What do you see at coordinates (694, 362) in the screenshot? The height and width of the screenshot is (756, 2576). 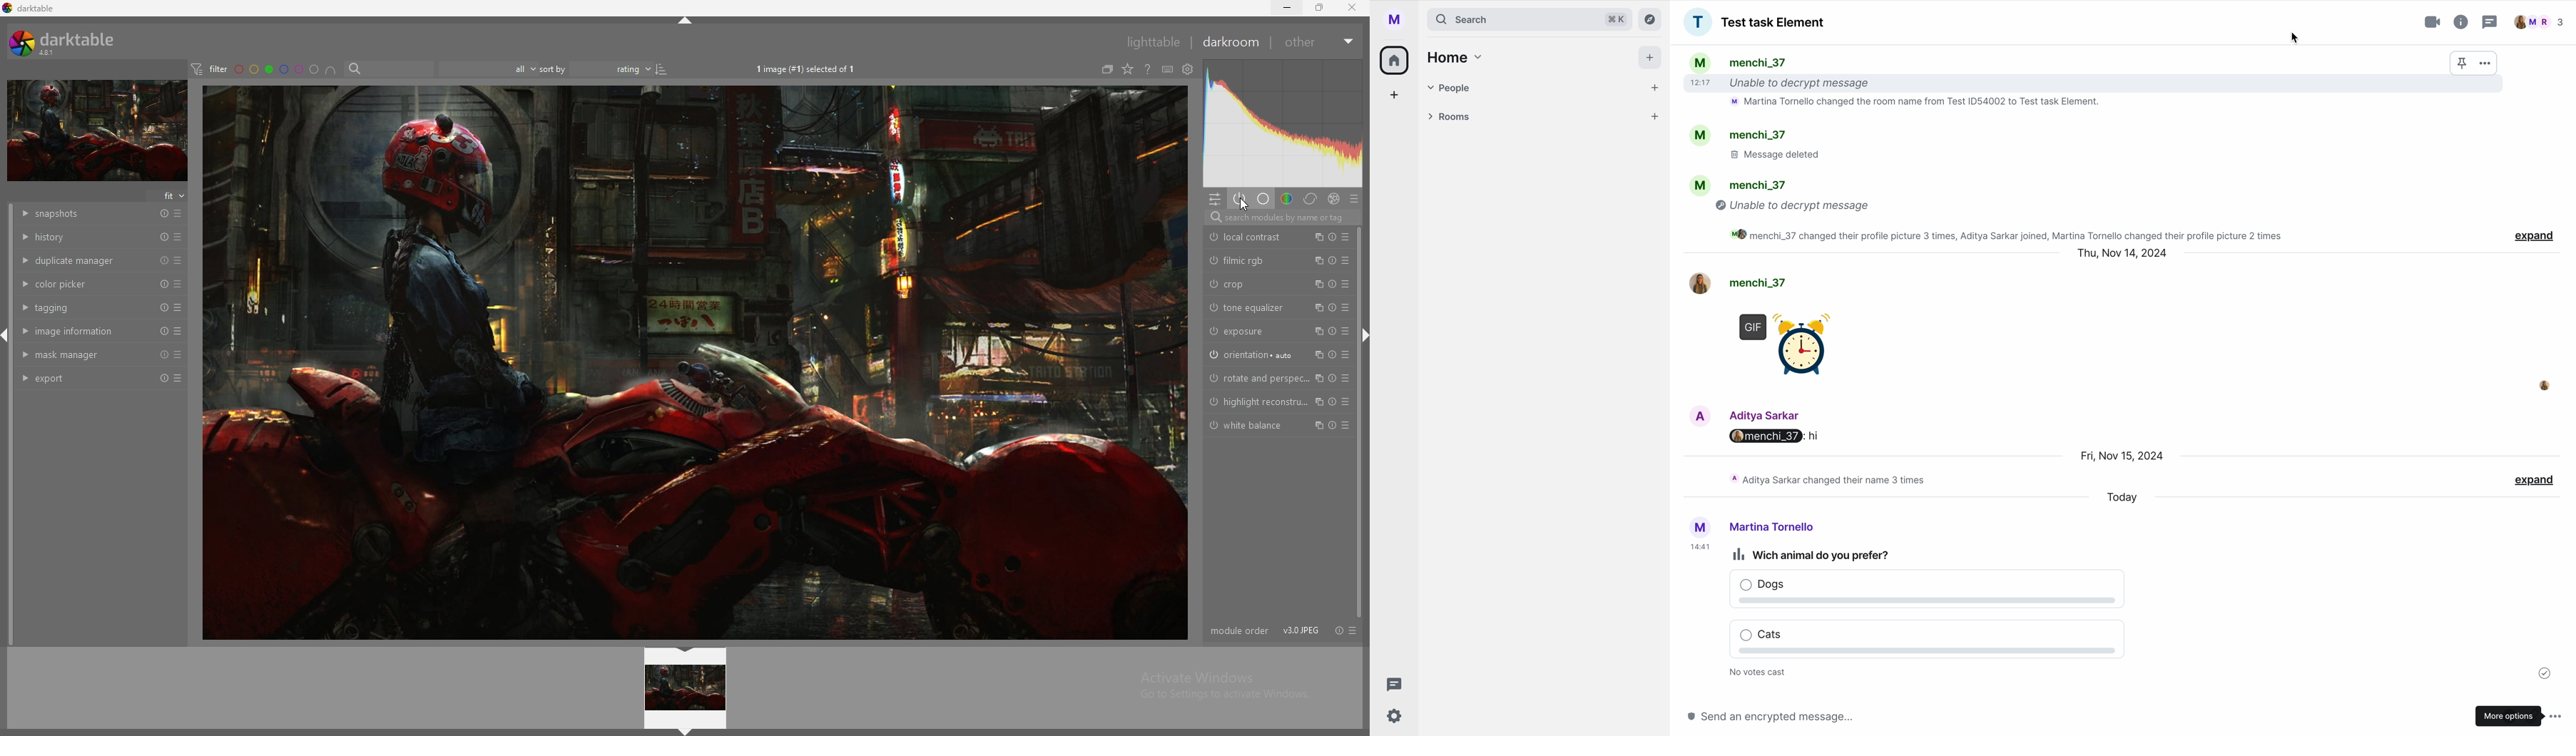 I see `target image` at bounding box center [694, 362].